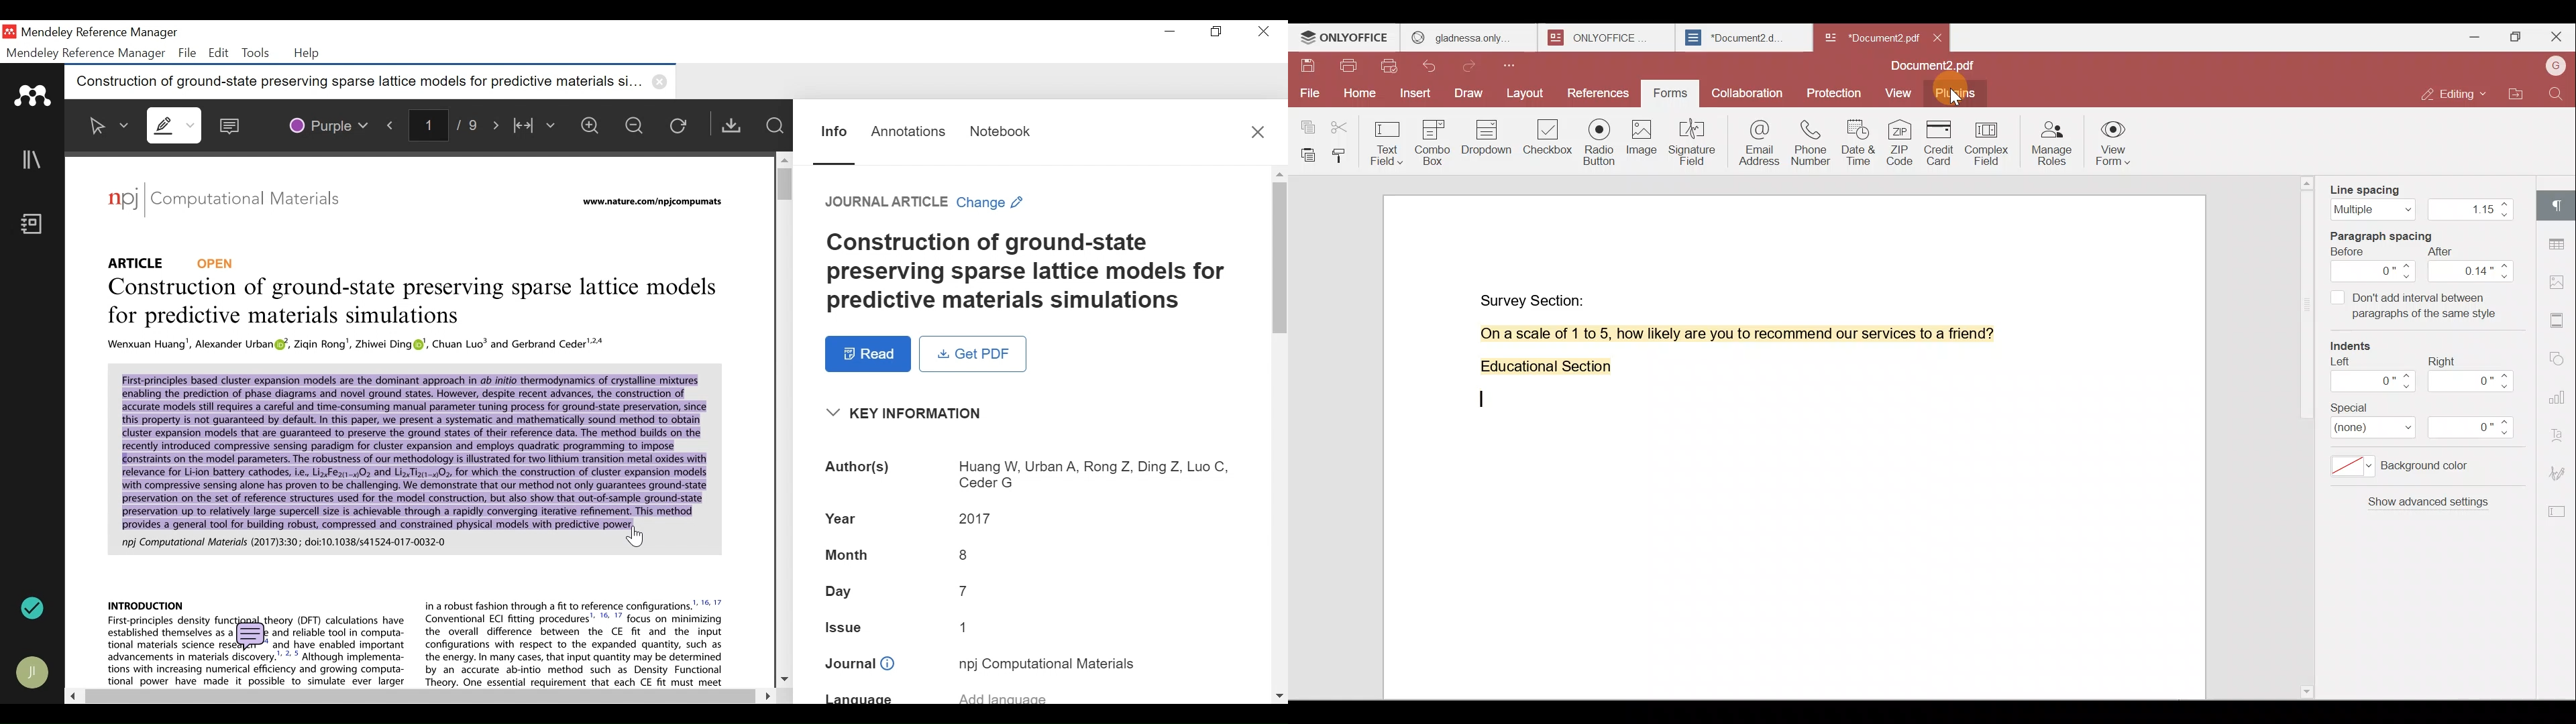 This screenshot has width=2576, height=728. I want to click on Find, so click(2559, 94).